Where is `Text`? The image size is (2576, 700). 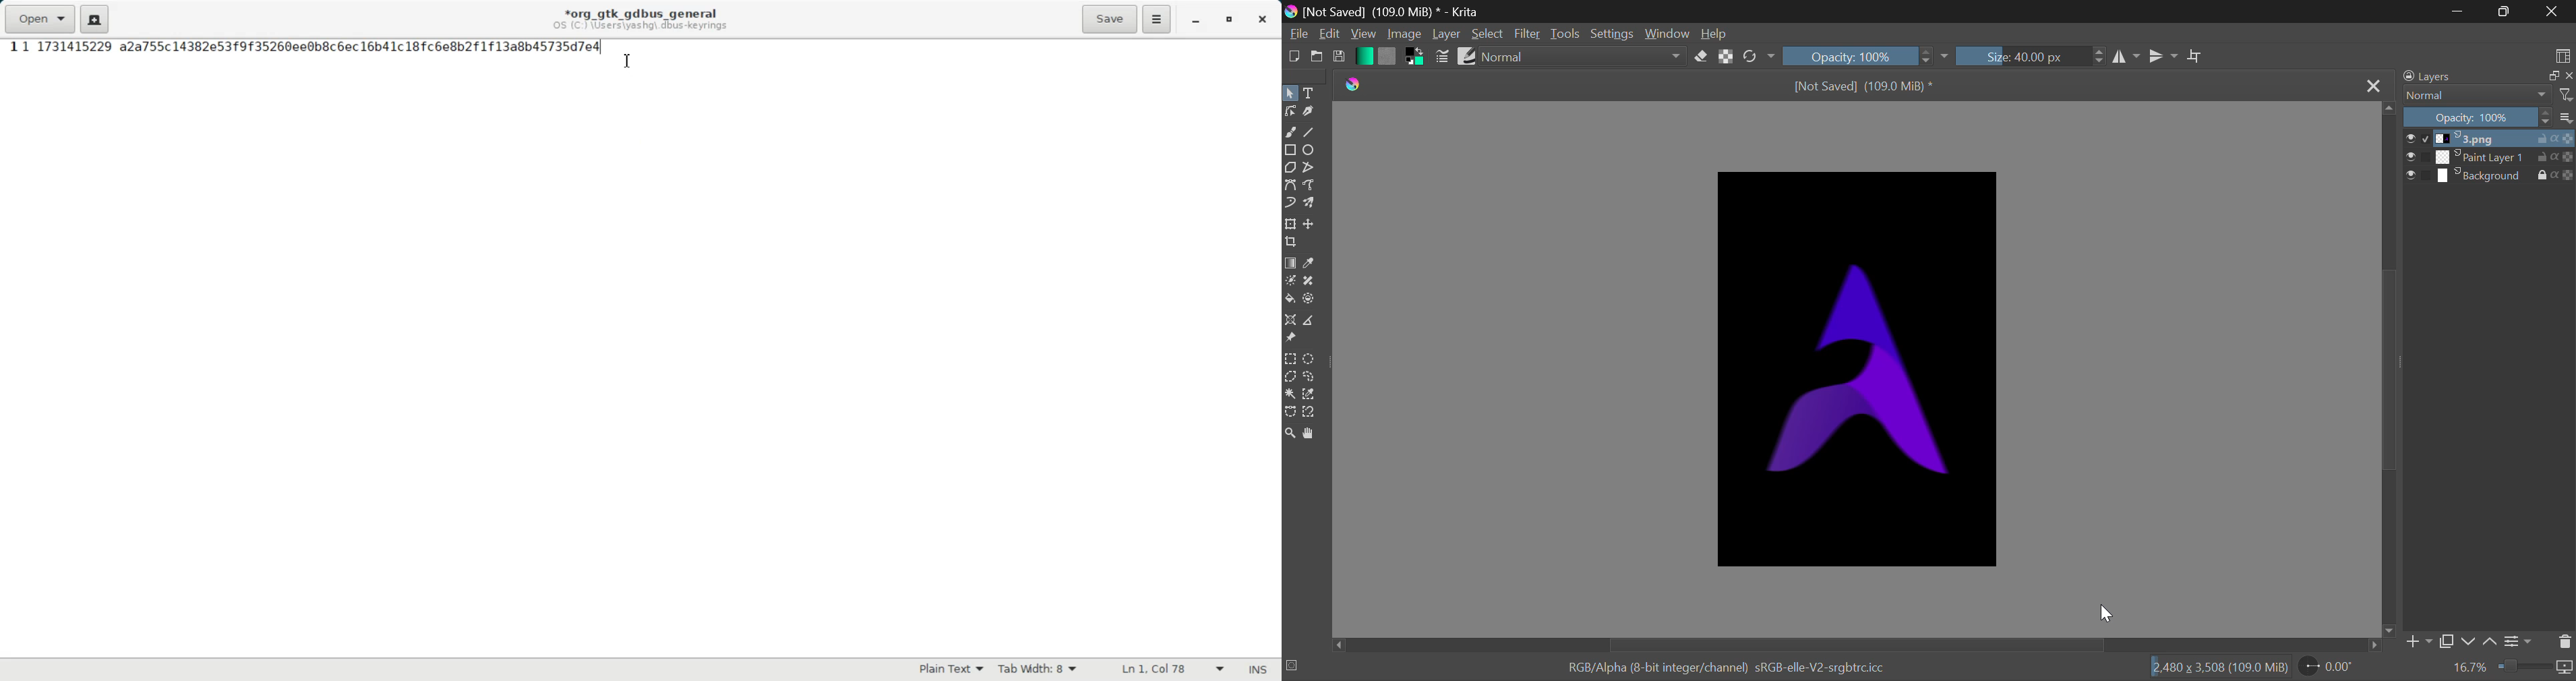 Text is located at coordinates (1311, 92).